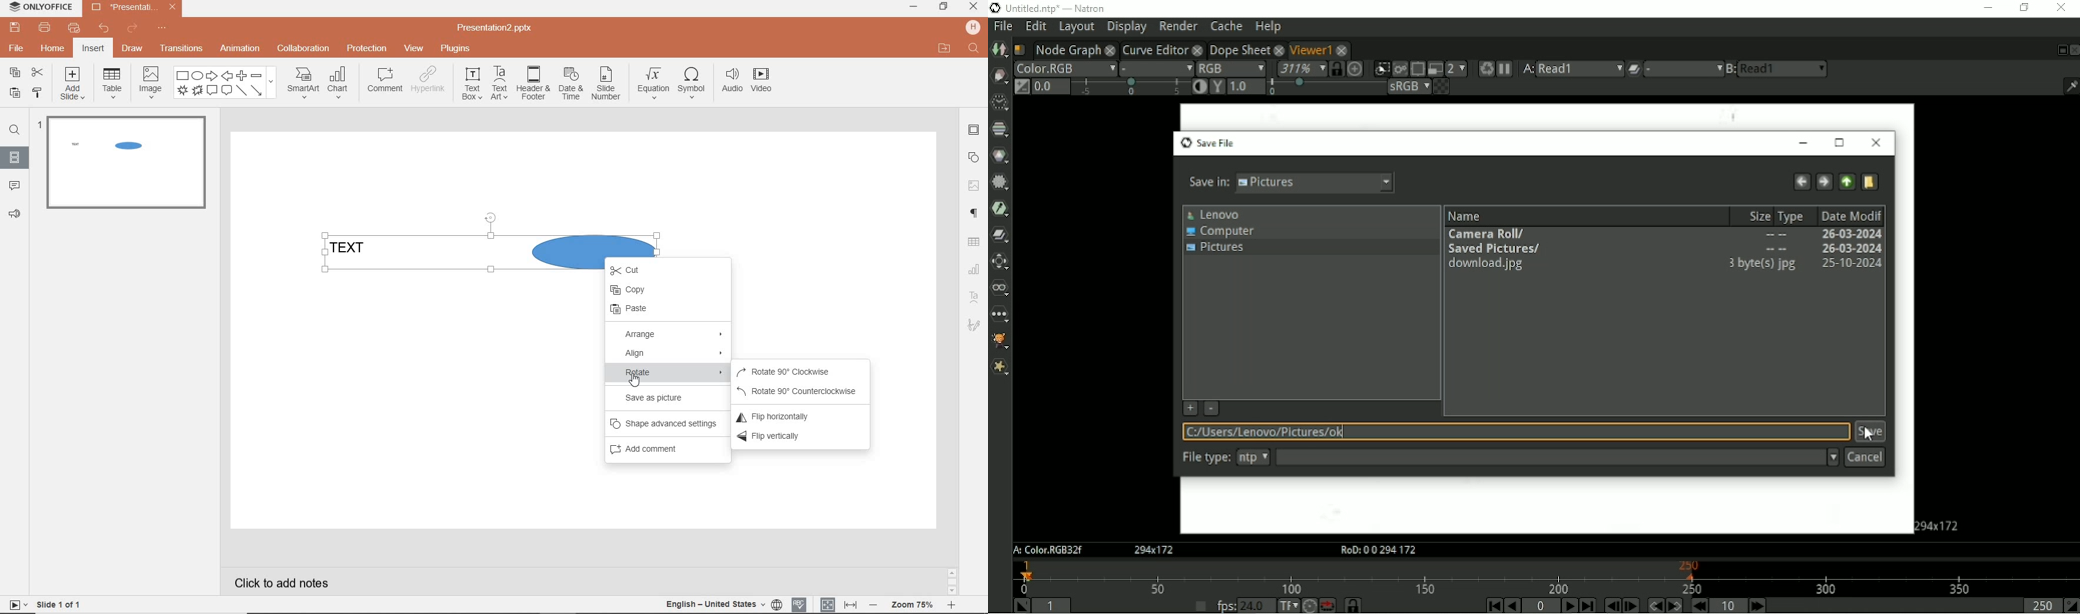 This screenshot has height=616, width=2100. I want to click on paste, so click(15, 94).